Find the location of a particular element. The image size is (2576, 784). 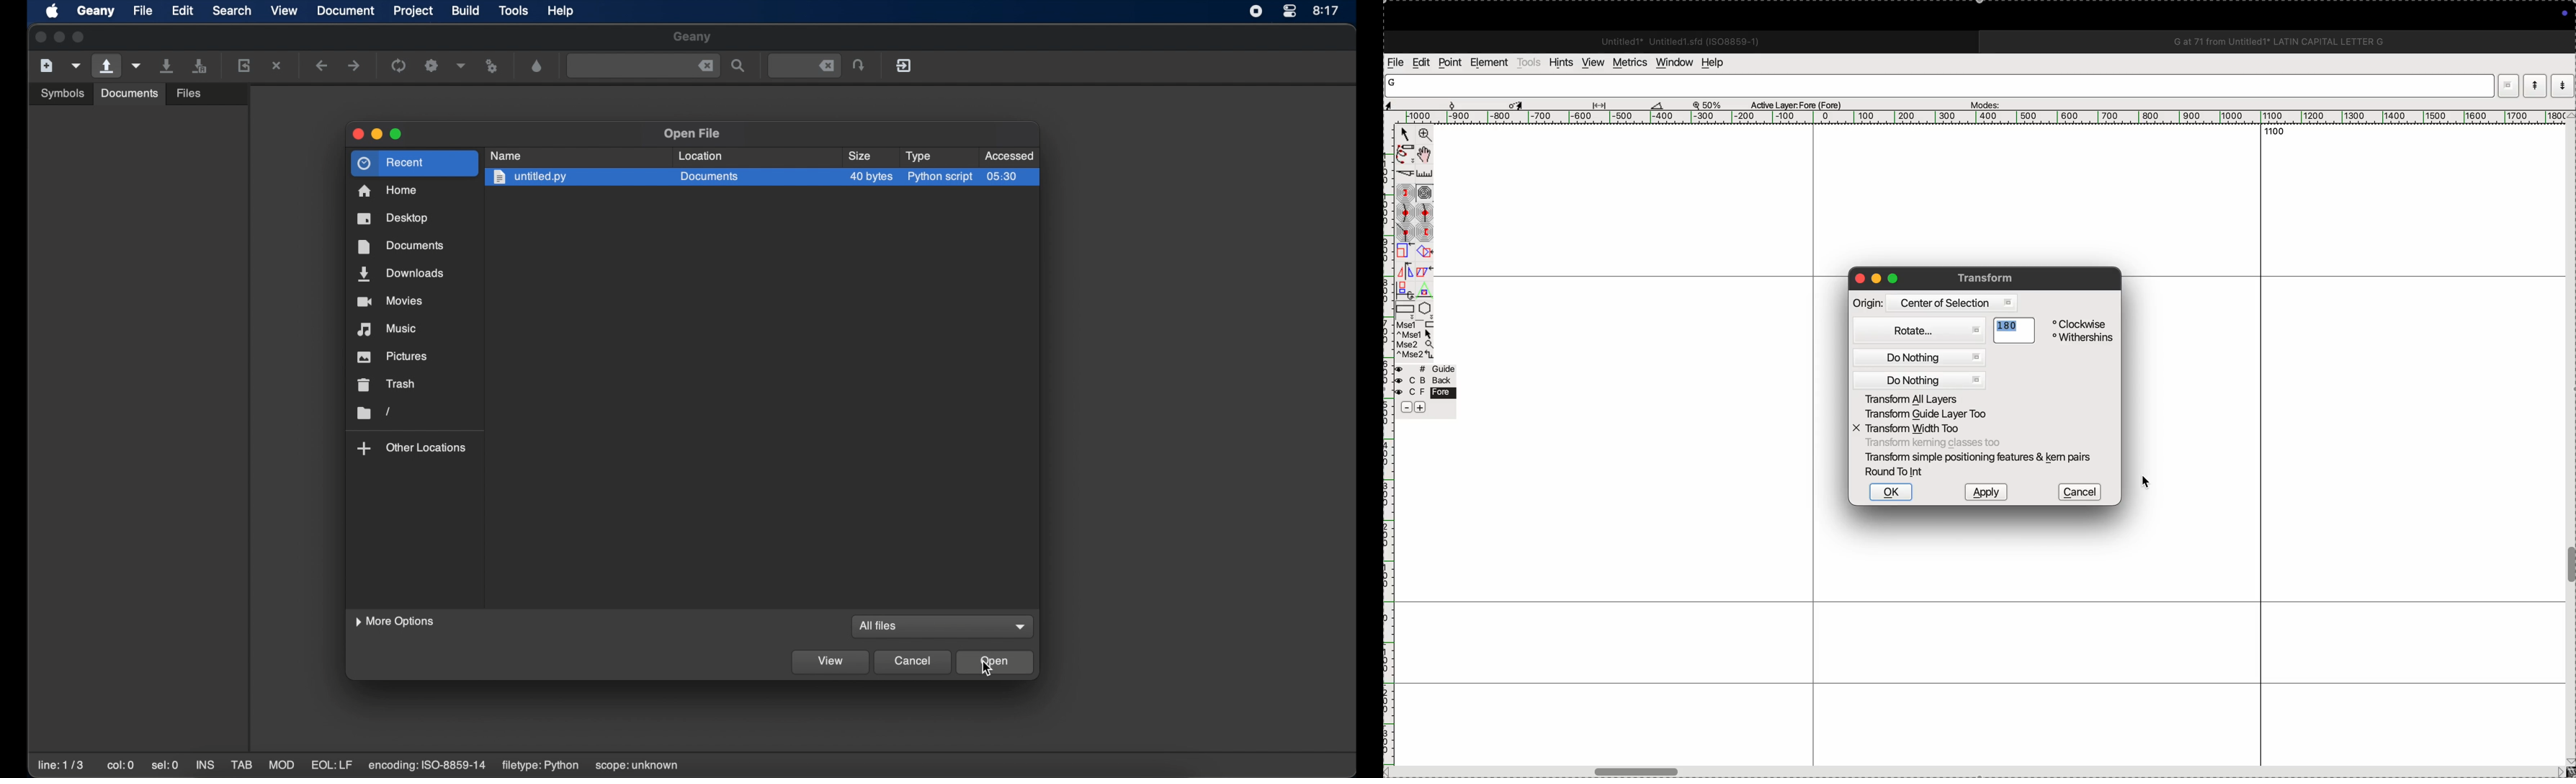

find the entered text in current file is located at coordinates (738, 66).